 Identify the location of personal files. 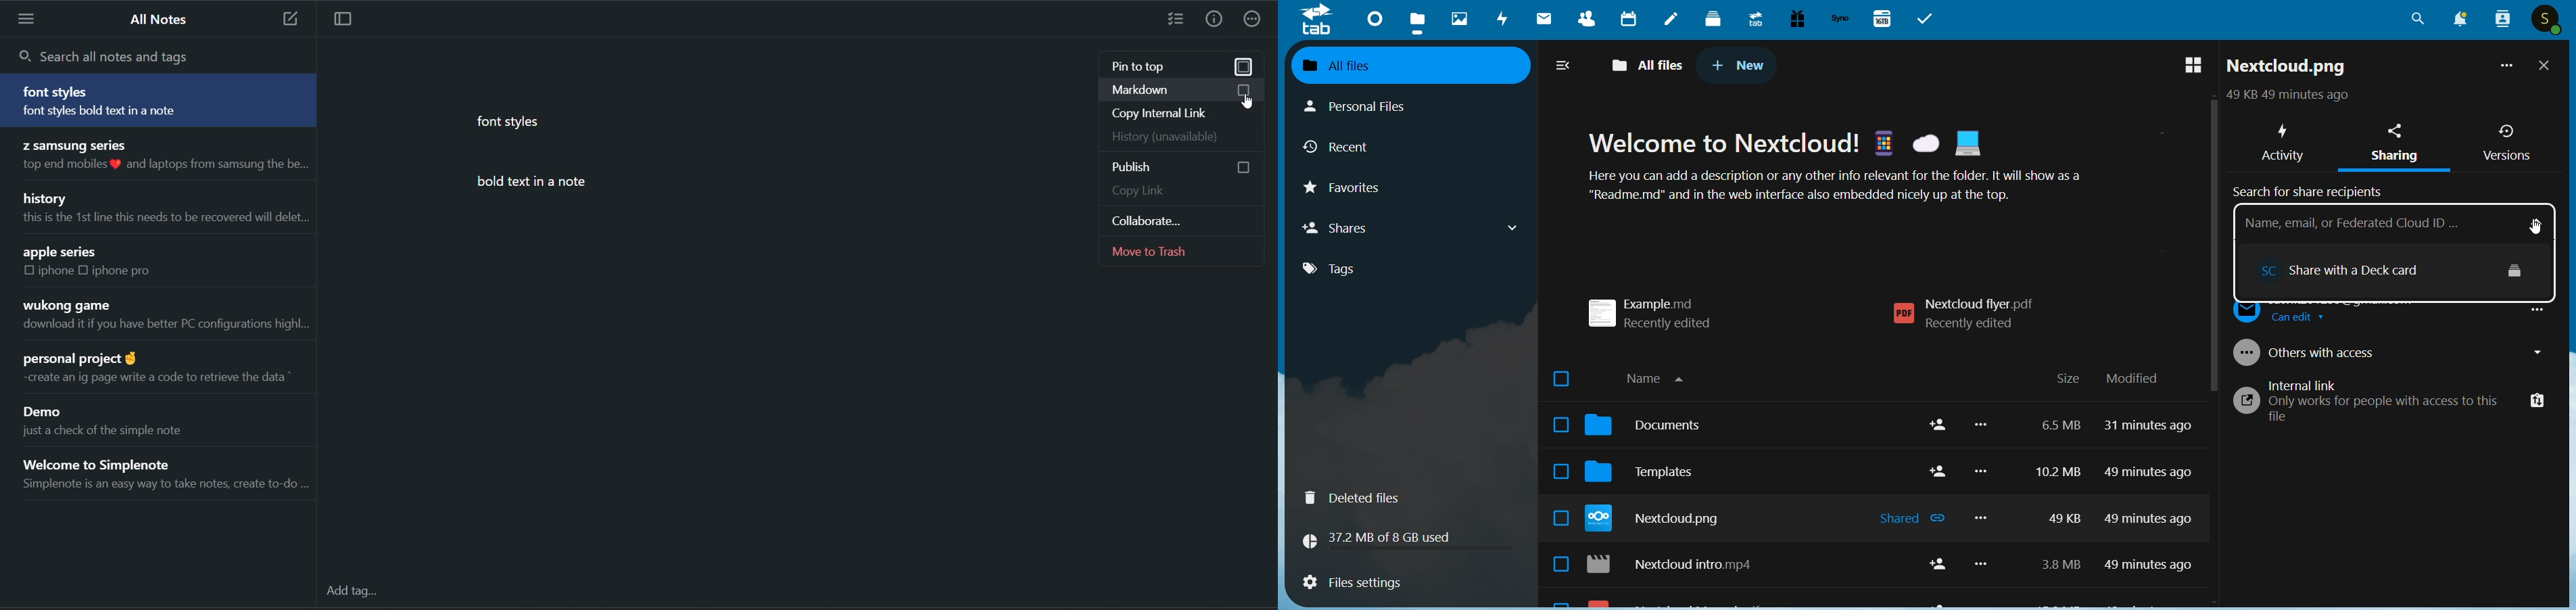
(1370, 105).